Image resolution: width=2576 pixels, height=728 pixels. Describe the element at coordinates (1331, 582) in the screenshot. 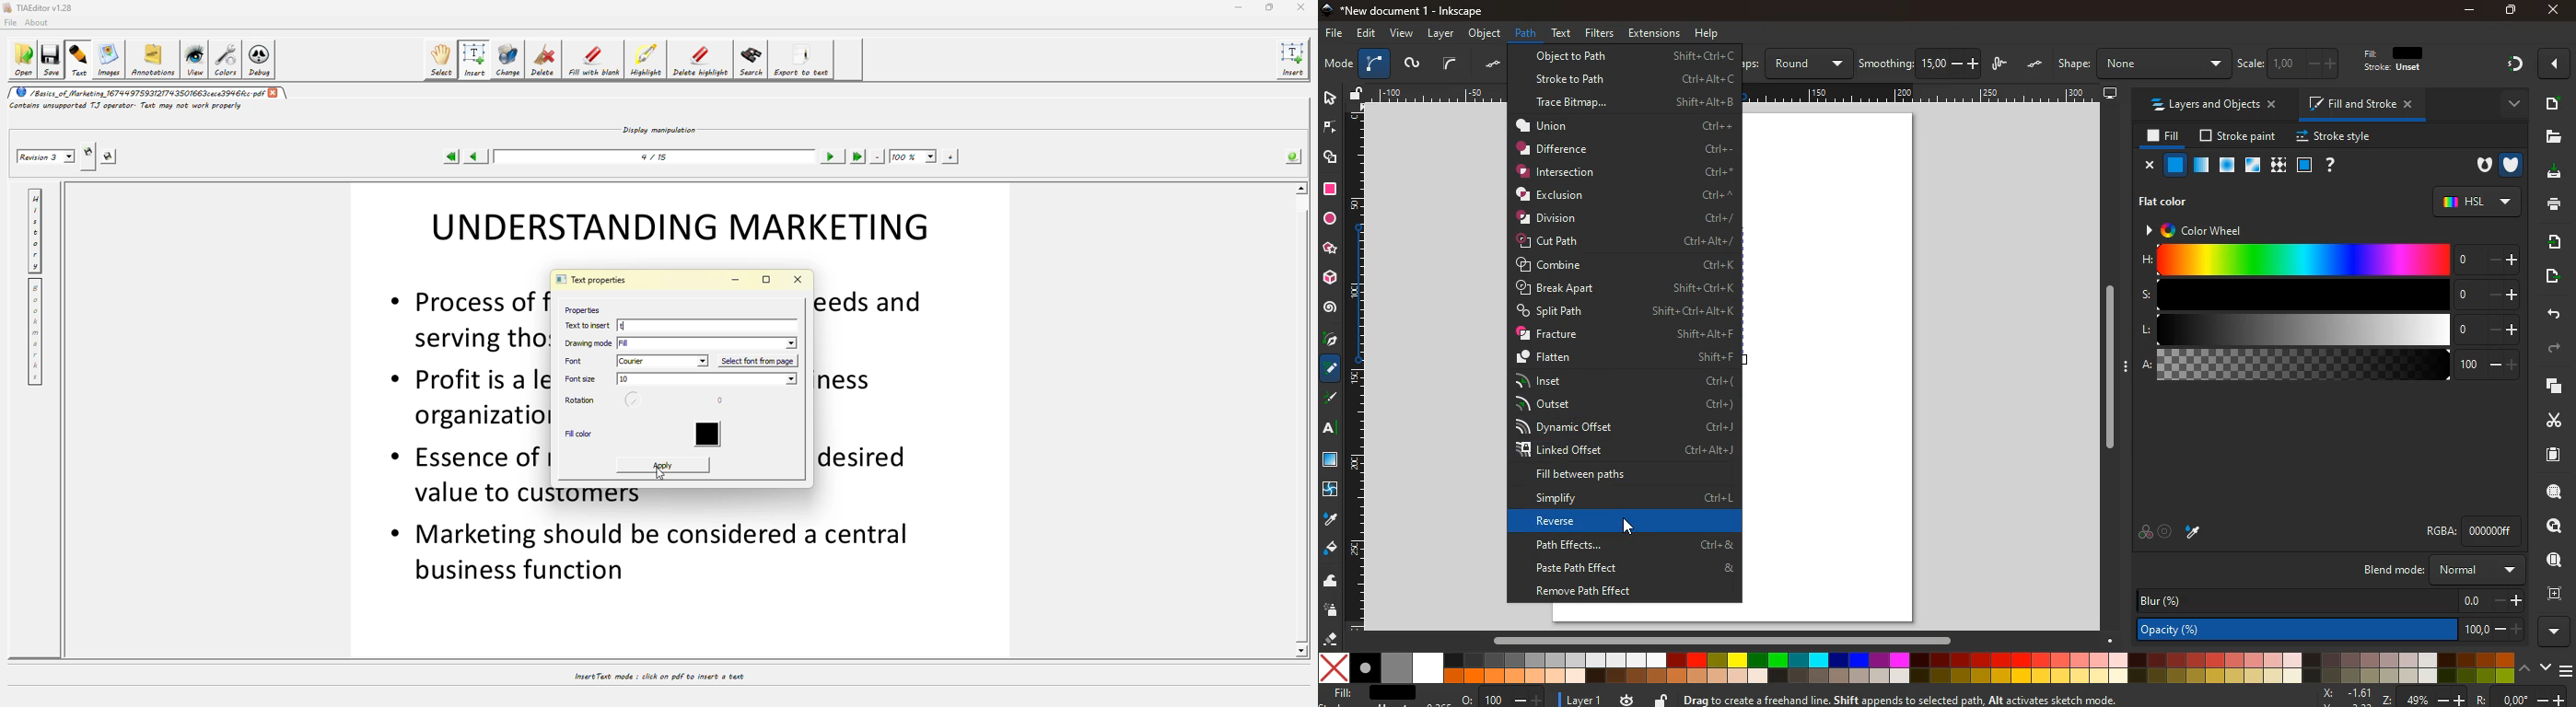

I see `wave` at that location.